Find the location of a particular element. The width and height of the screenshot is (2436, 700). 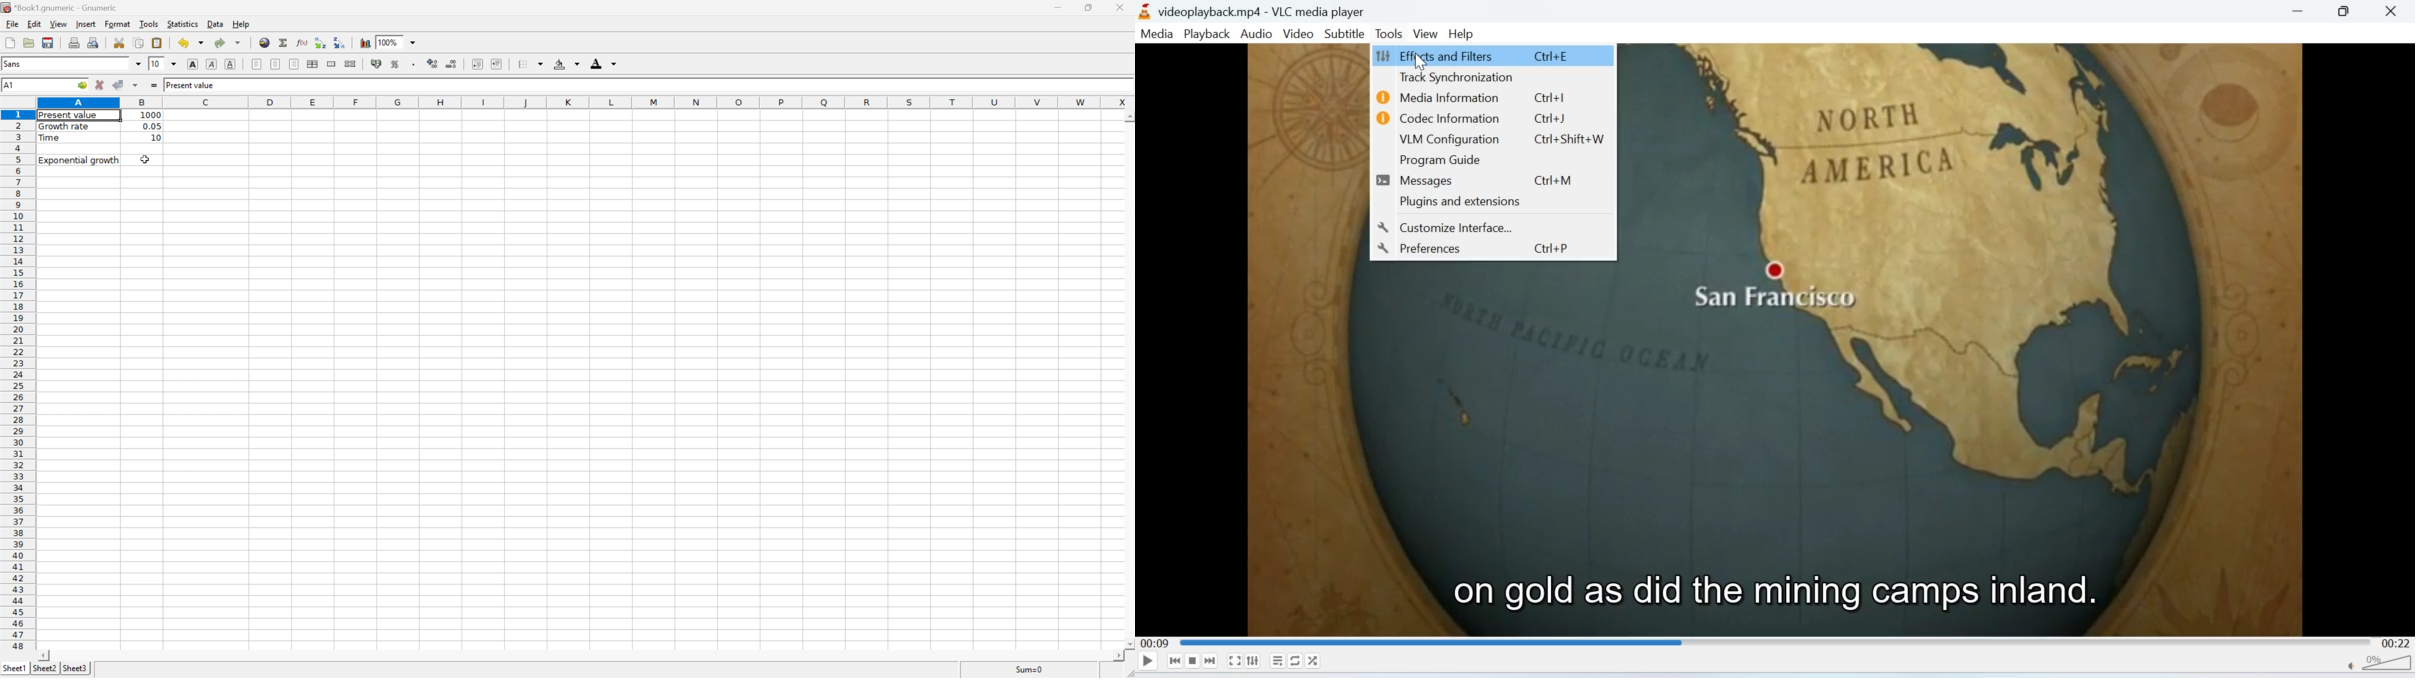

Seek forward is located at coordinates (1211, 661).